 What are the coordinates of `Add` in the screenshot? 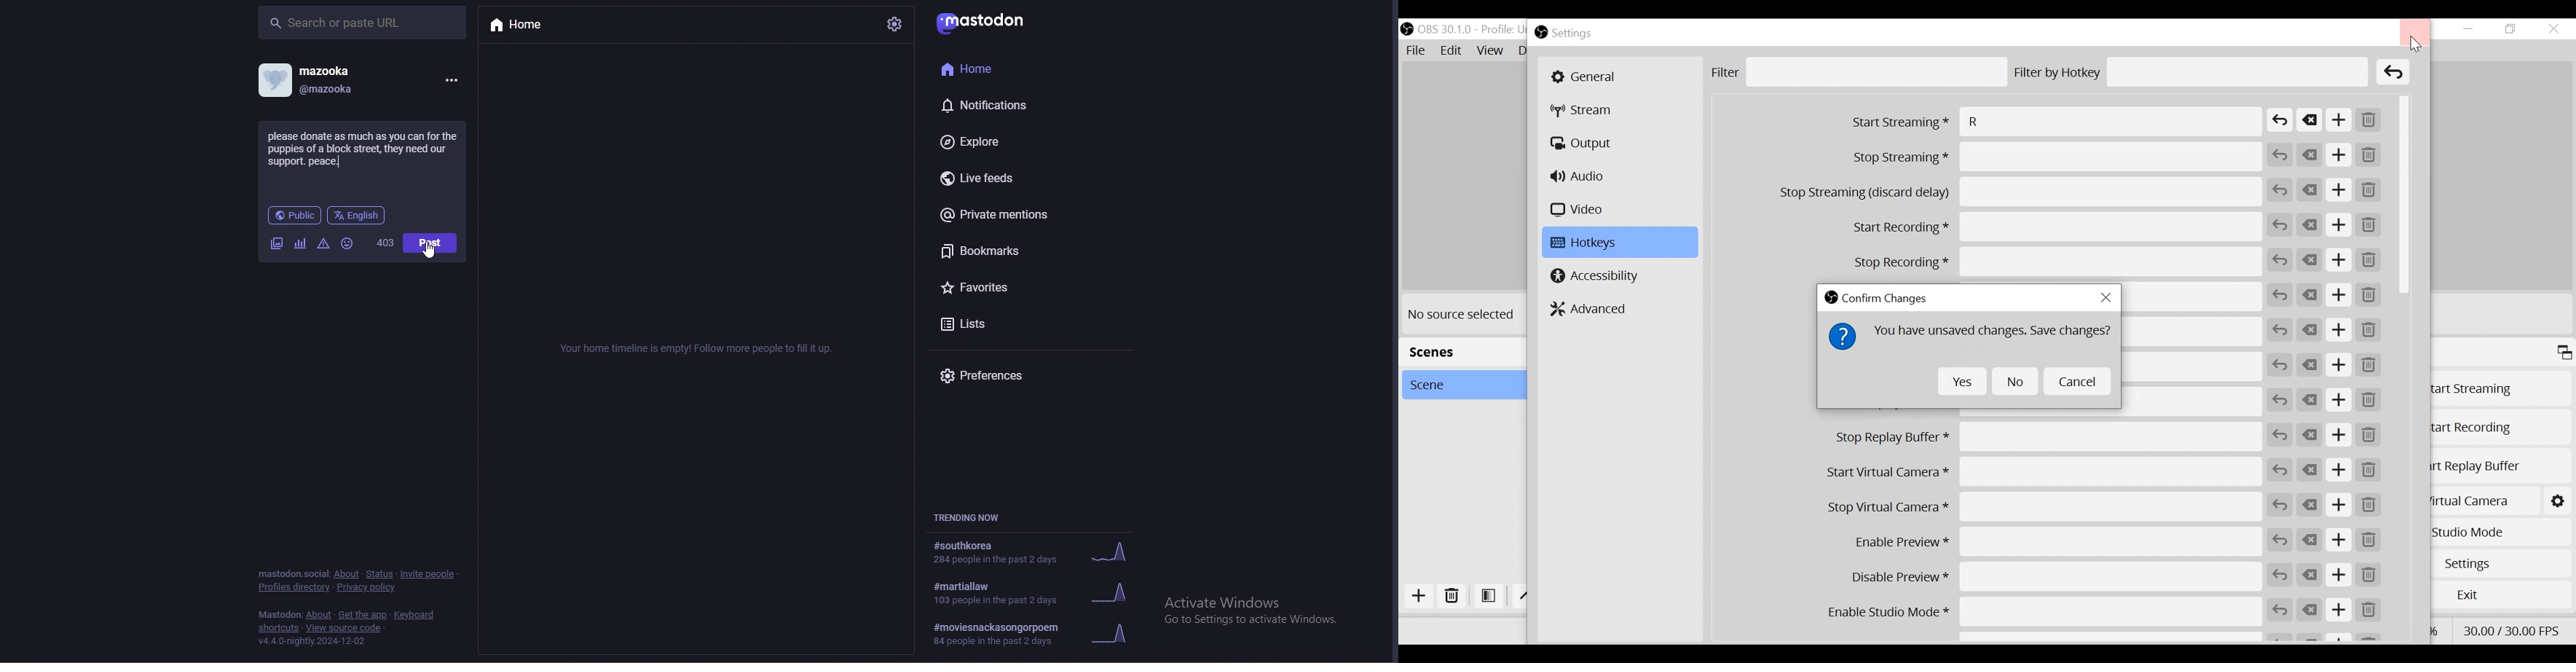 It's located at (2340, 470).